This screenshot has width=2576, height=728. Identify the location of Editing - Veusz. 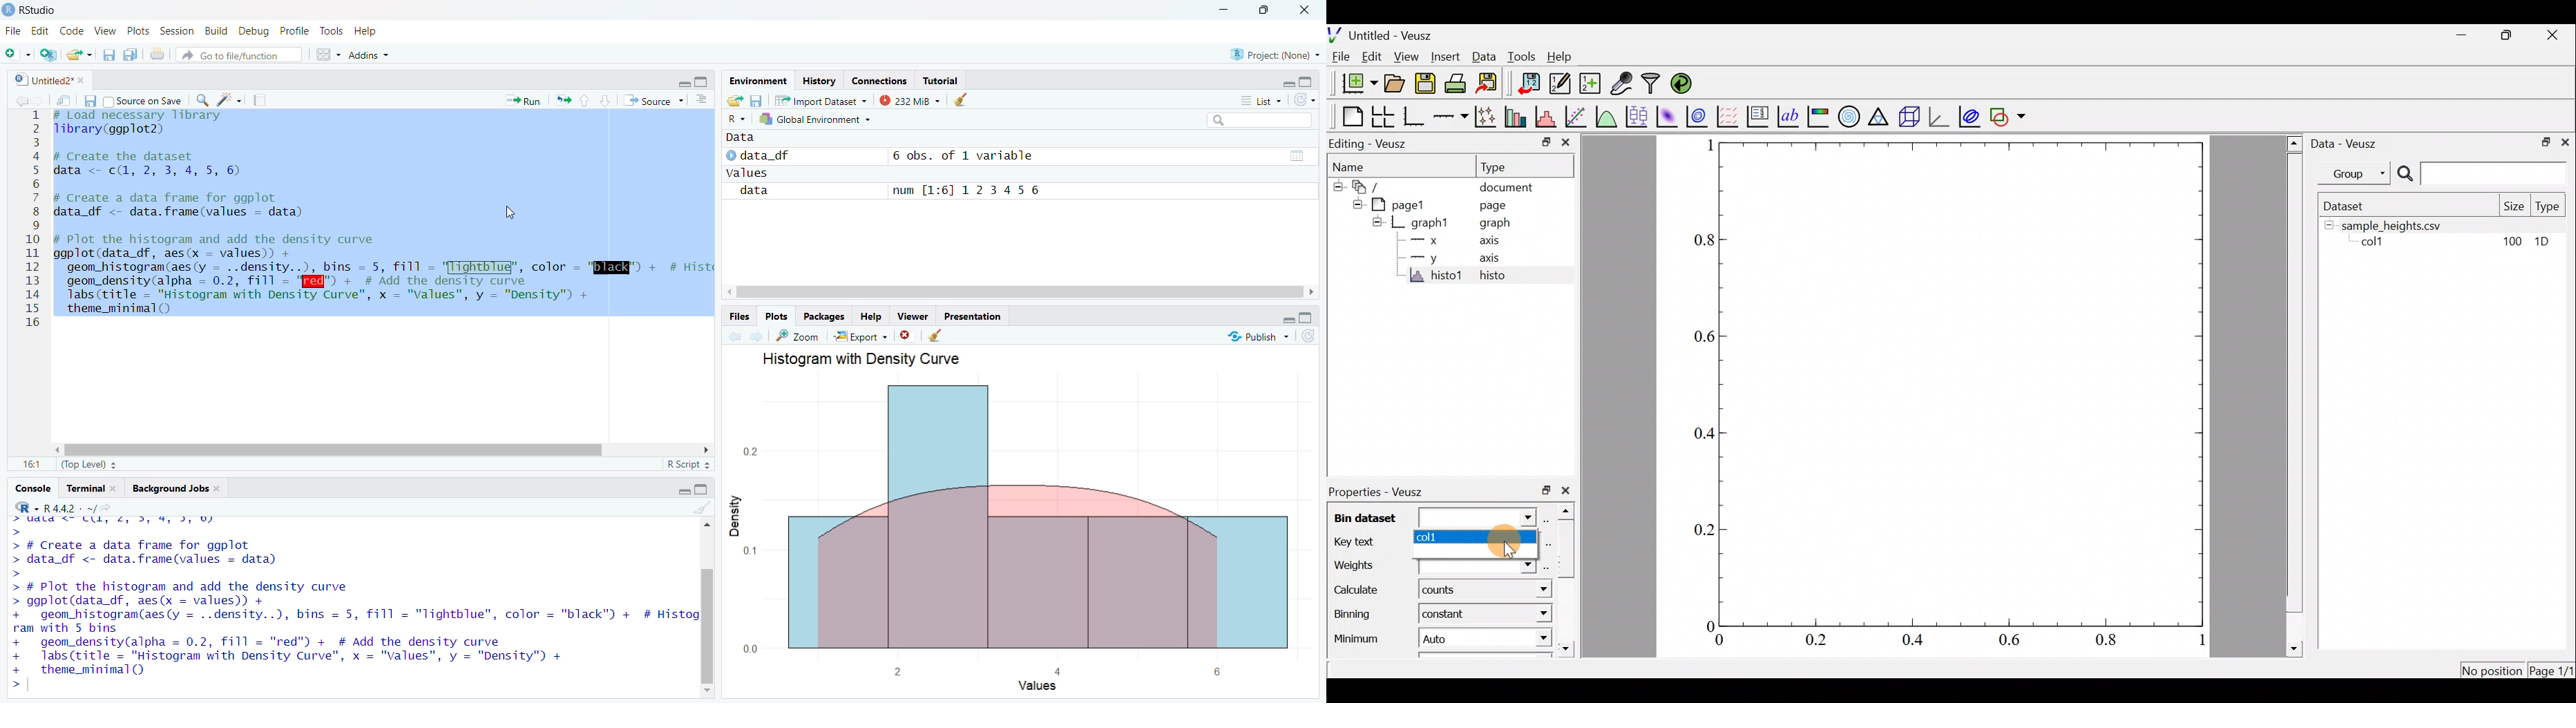
(1380, 142).